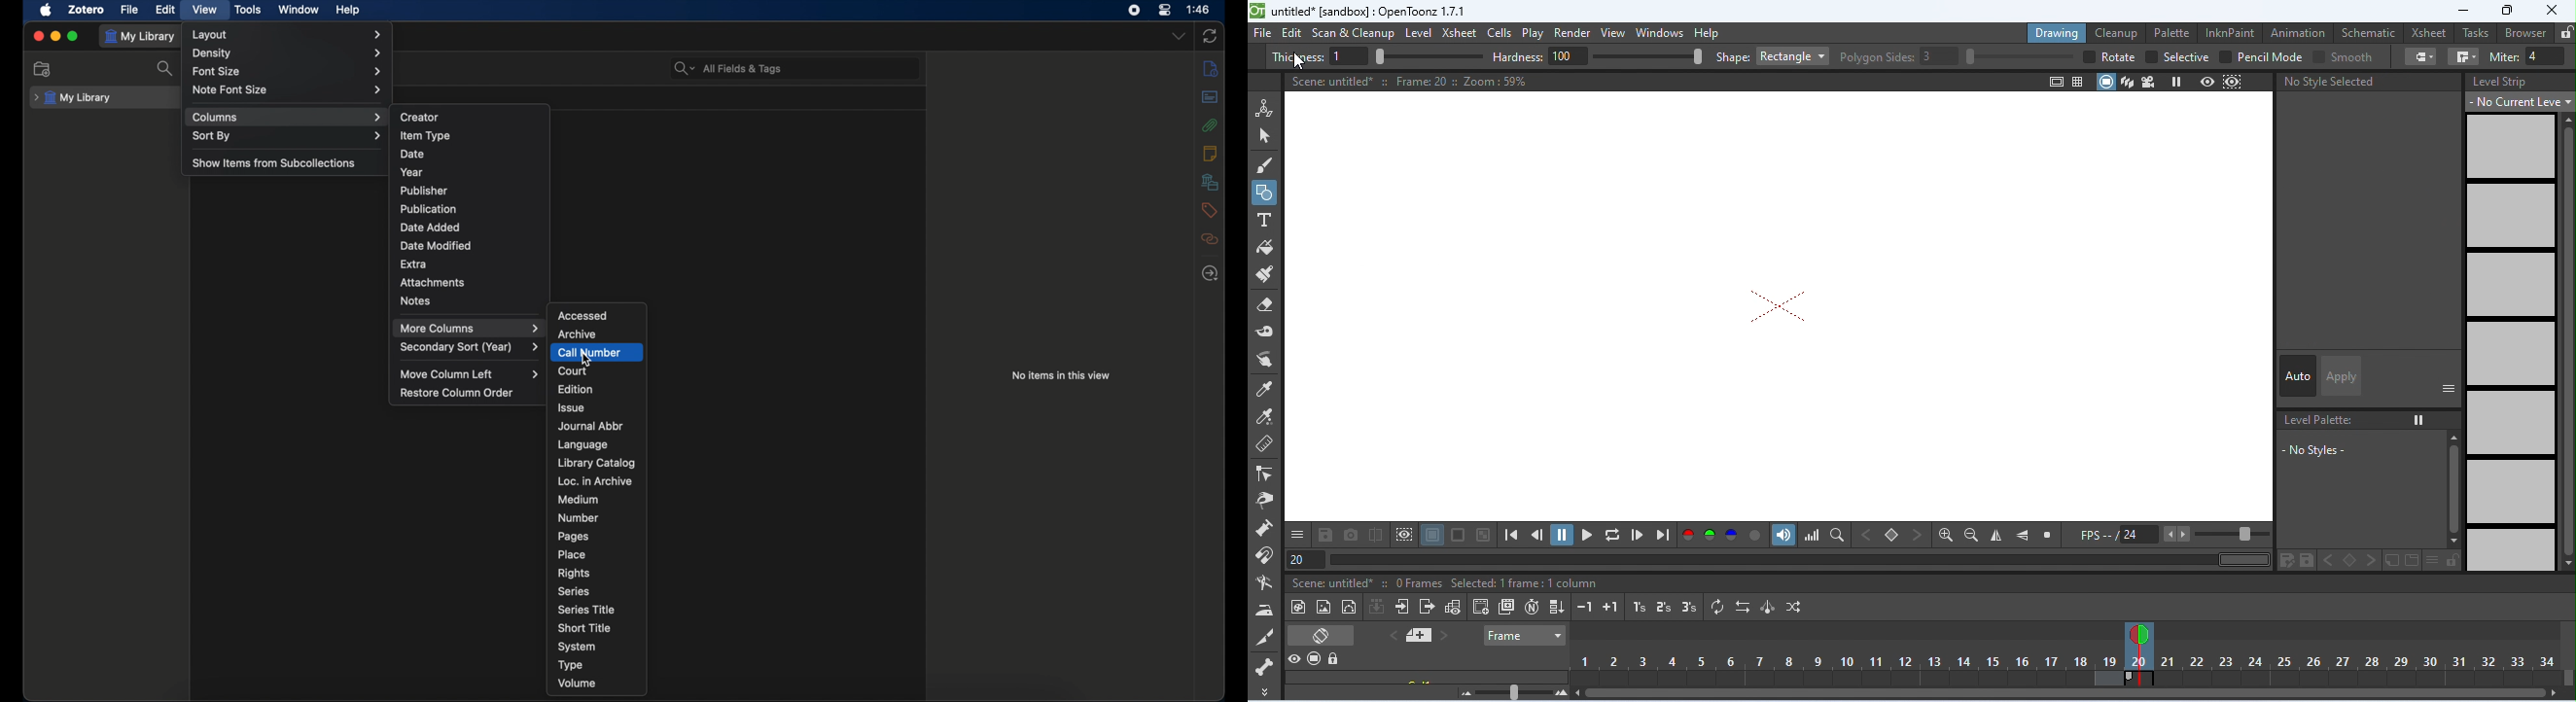 This screenshot has height=728, width=2576. Describe the element at coordinates (469, 328) in the screenshot. I see `more columns` at that location.